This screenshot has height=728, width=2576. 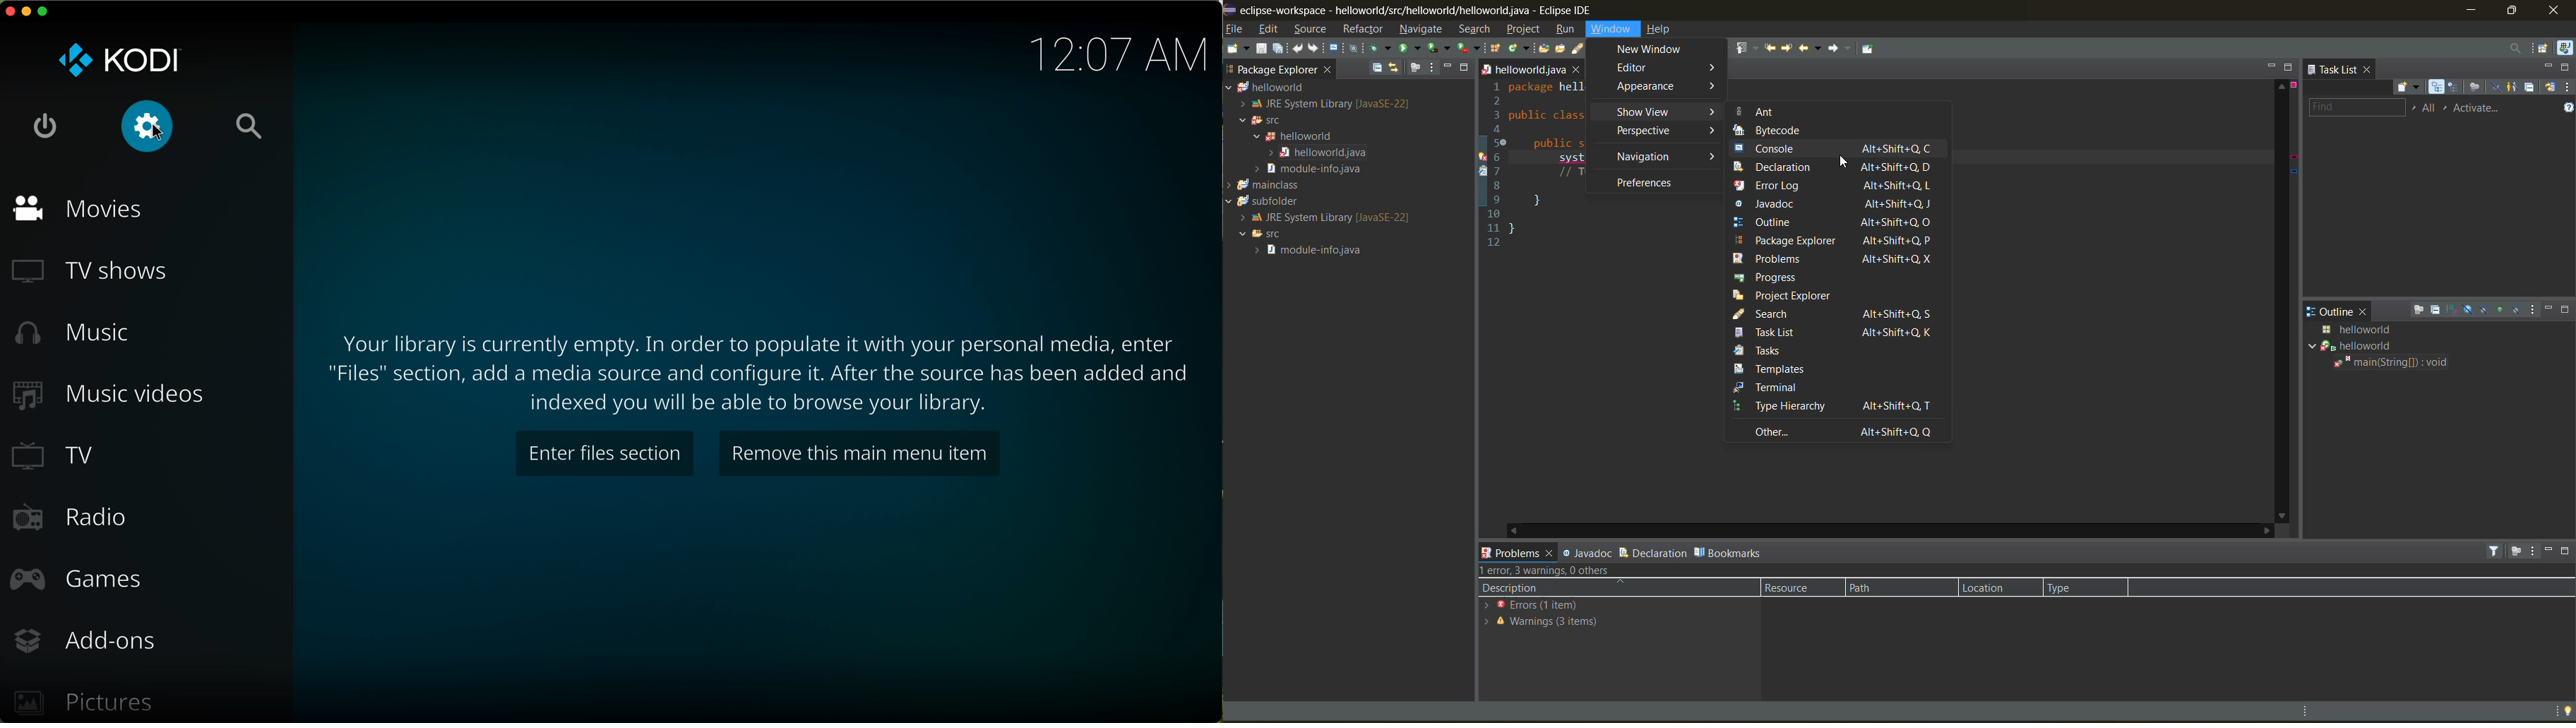 What do you see at coordinates (1265, 119) in the screenshot?
I see `SFC` at bounding box center [1265, 119].